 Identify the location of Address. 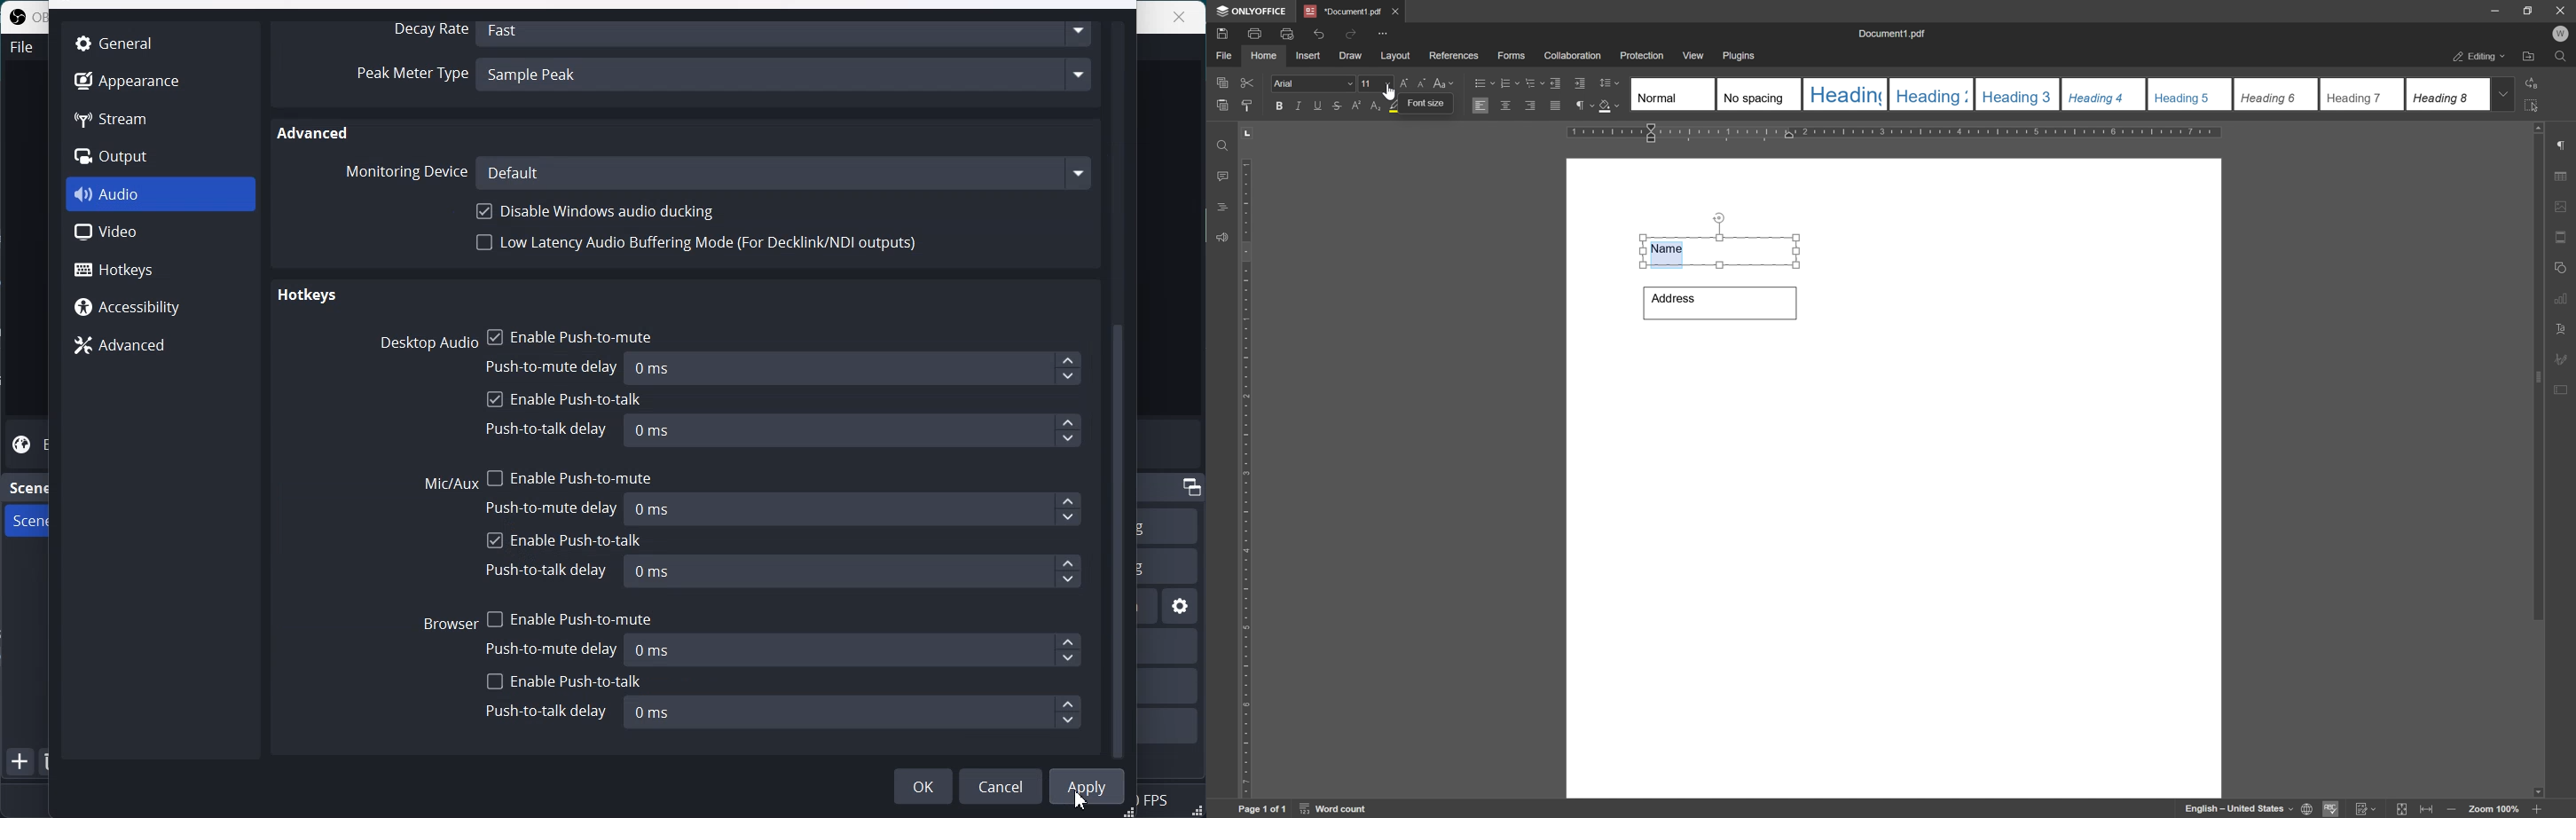
(1719, 302).